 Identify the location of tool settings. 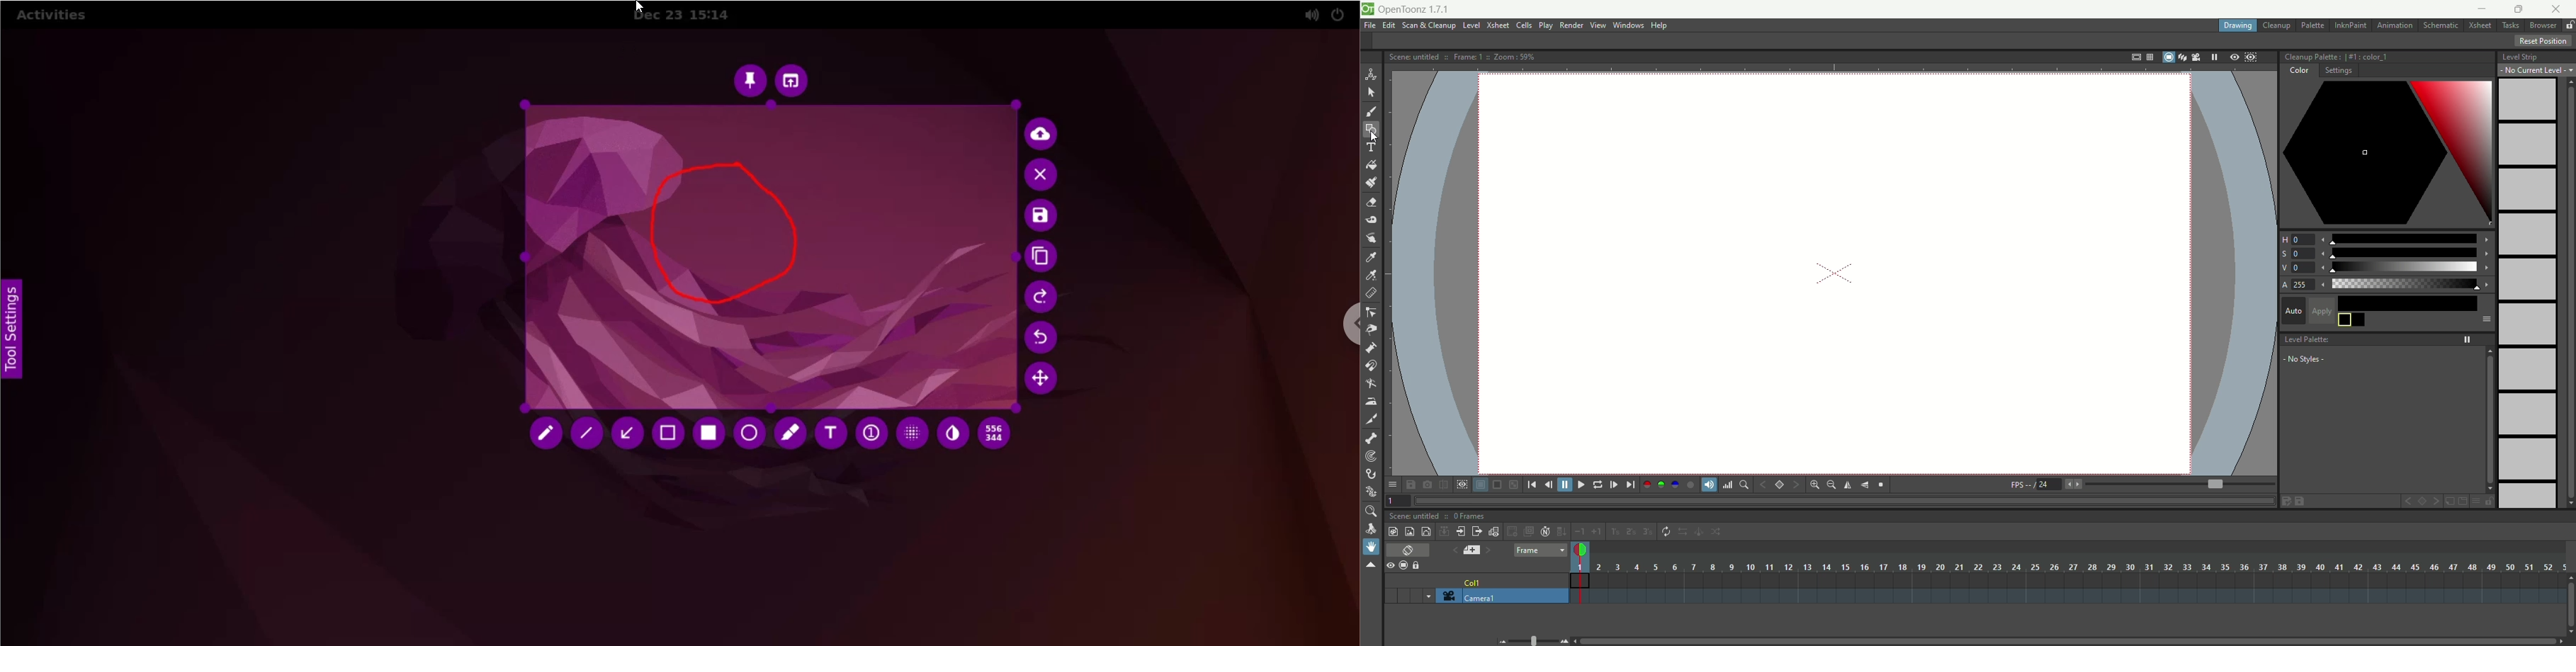
(13, 332).